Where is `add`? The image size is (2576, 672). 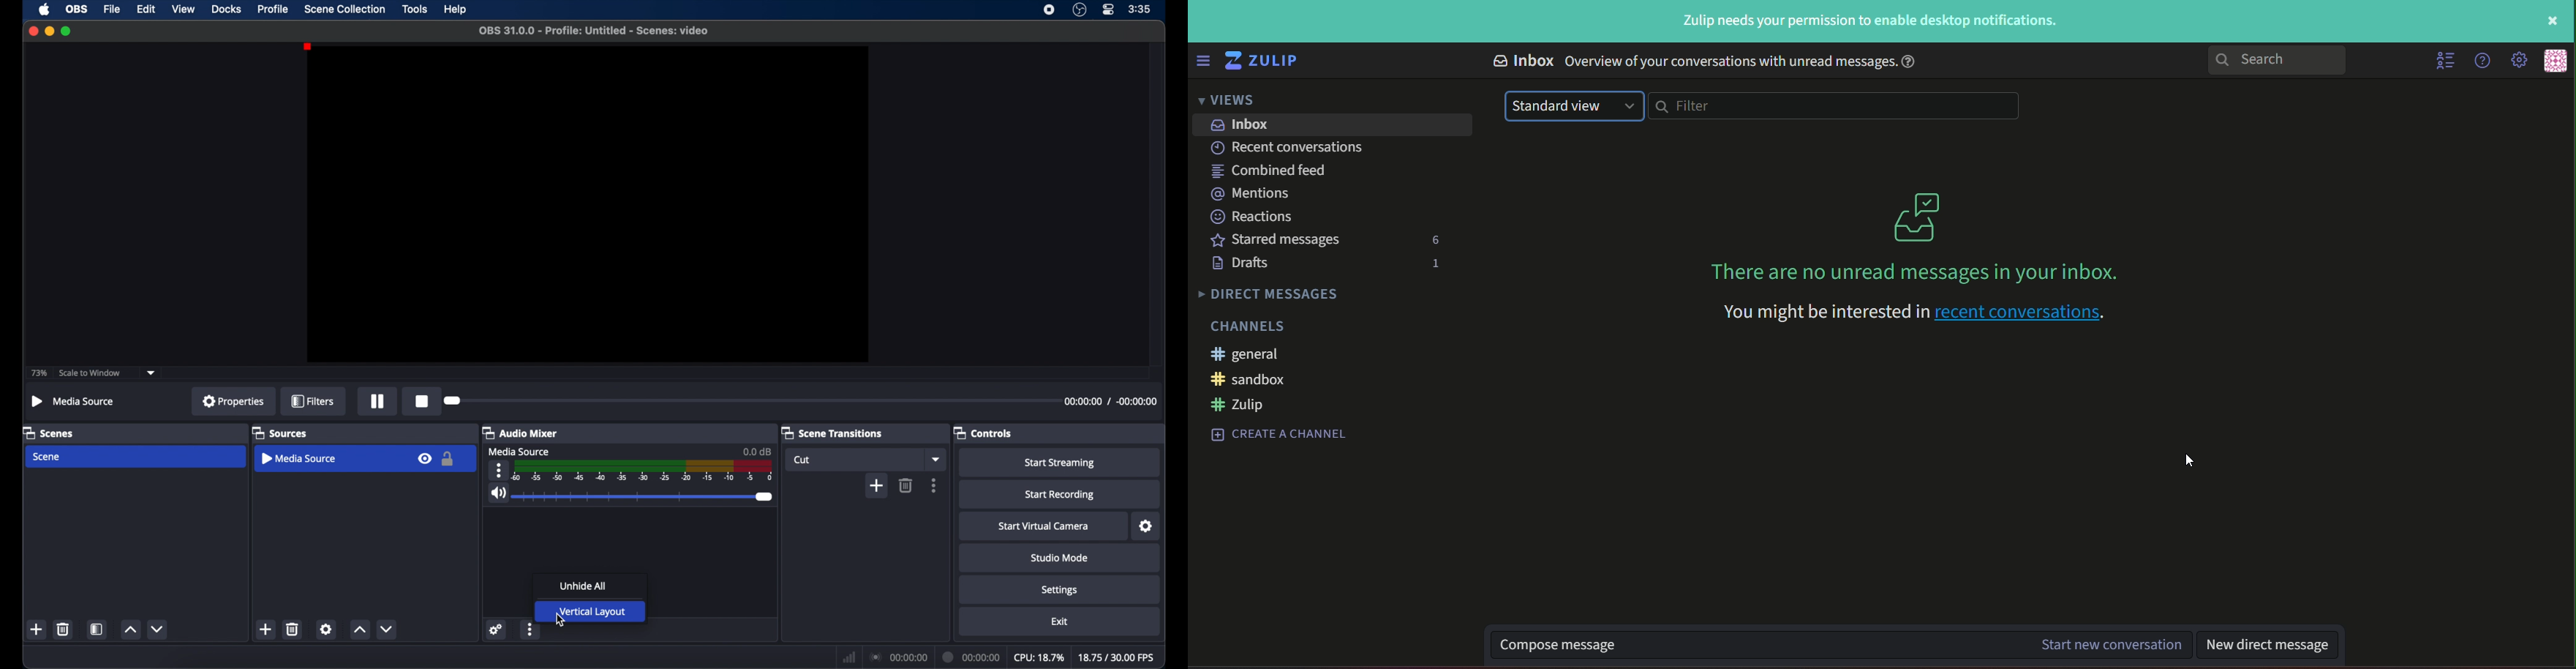 add is located at coordinates (266, 629).